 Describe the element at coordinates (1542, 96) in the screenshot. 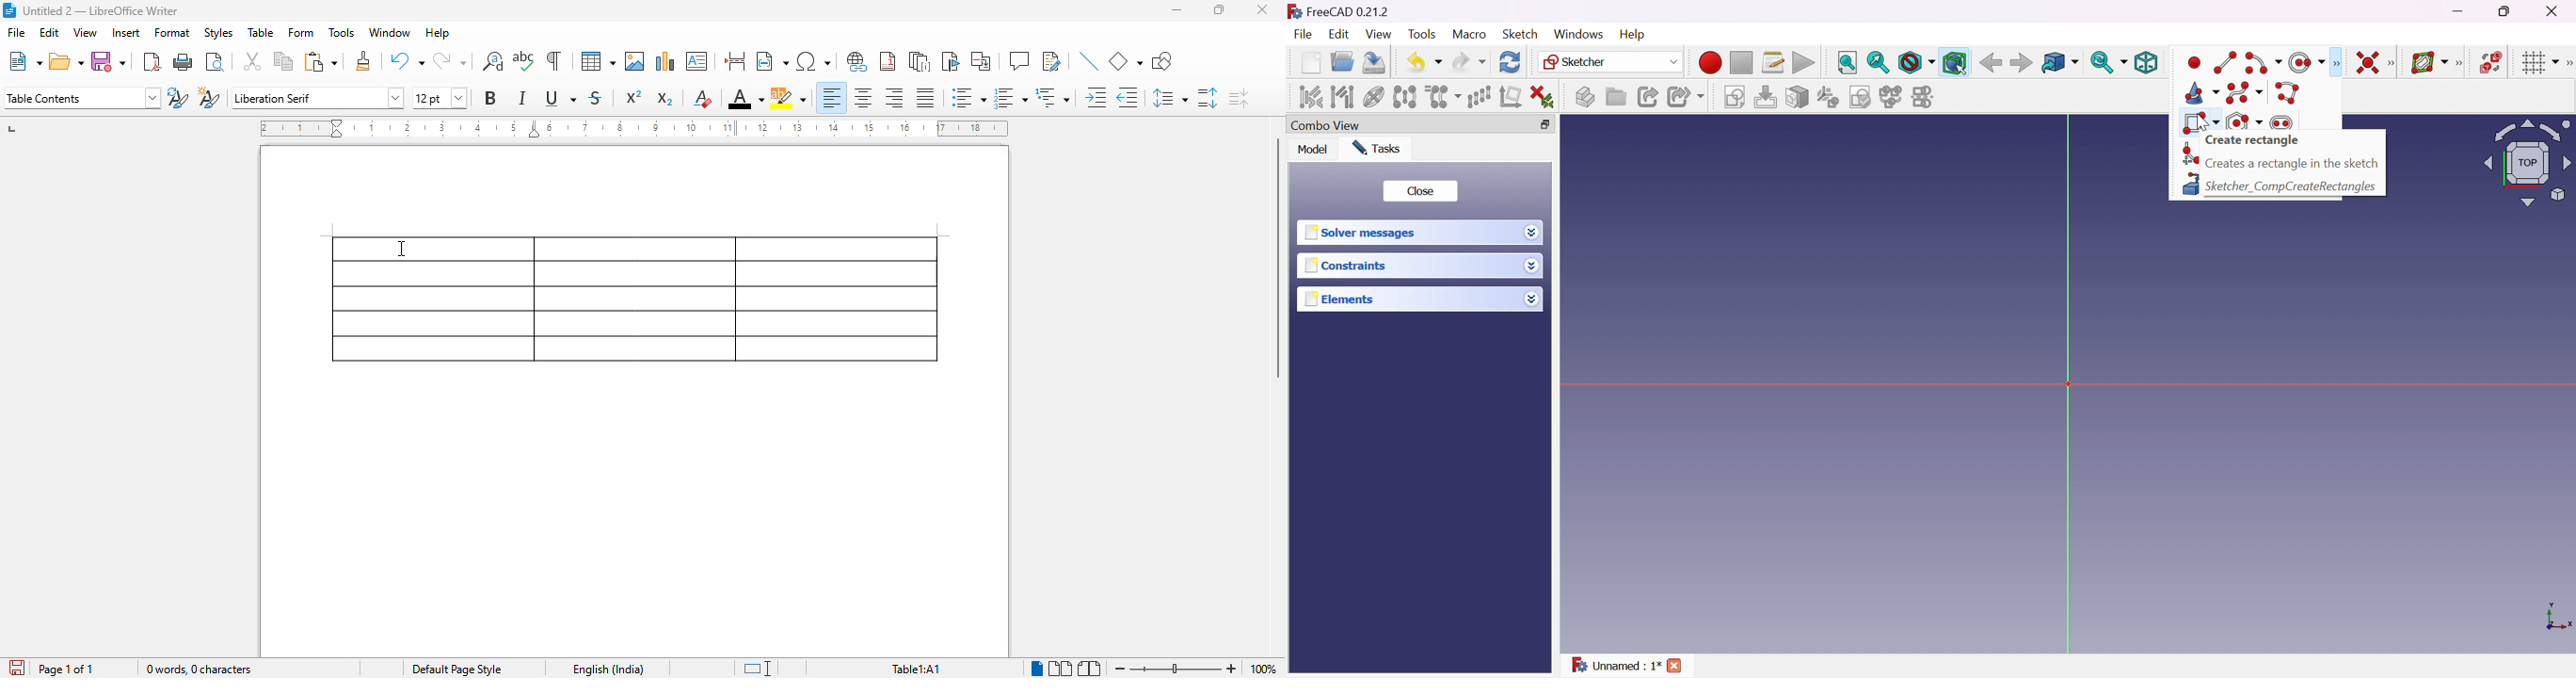

I see `Delete all constraints` at that location.